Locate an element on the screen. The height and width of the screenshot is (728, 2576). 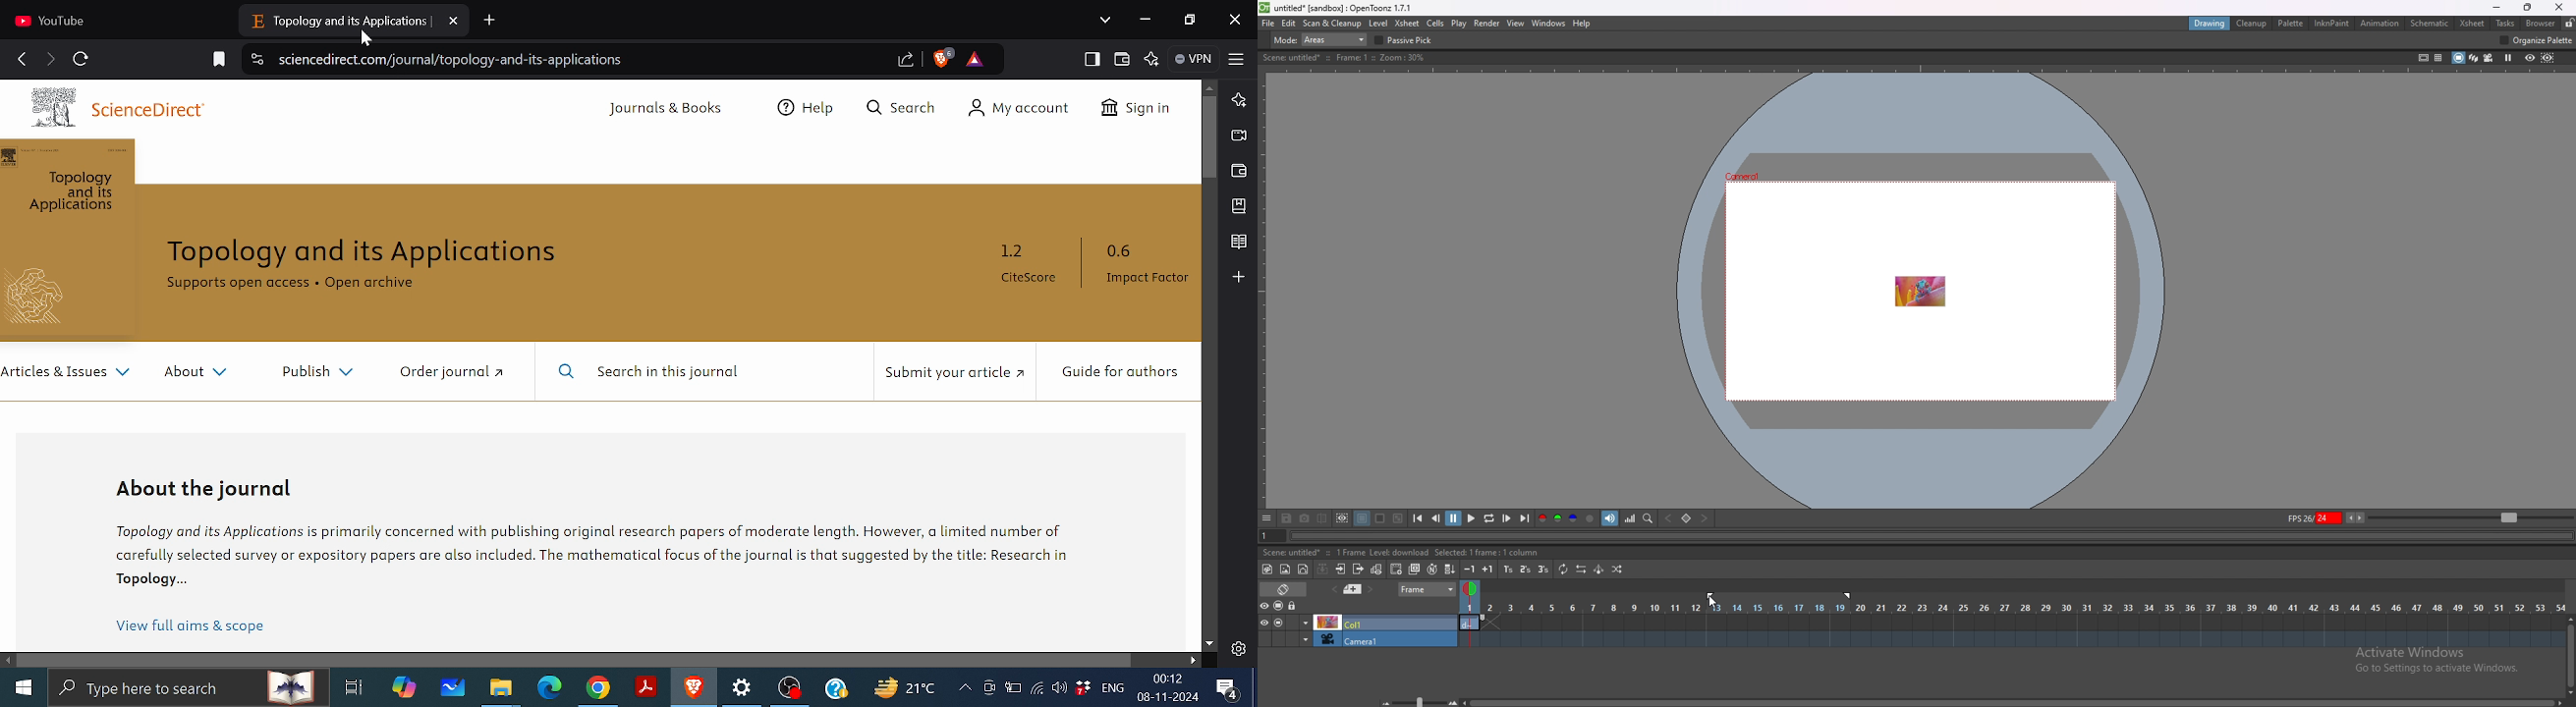
Meet now is located at coordinates (988, 687).